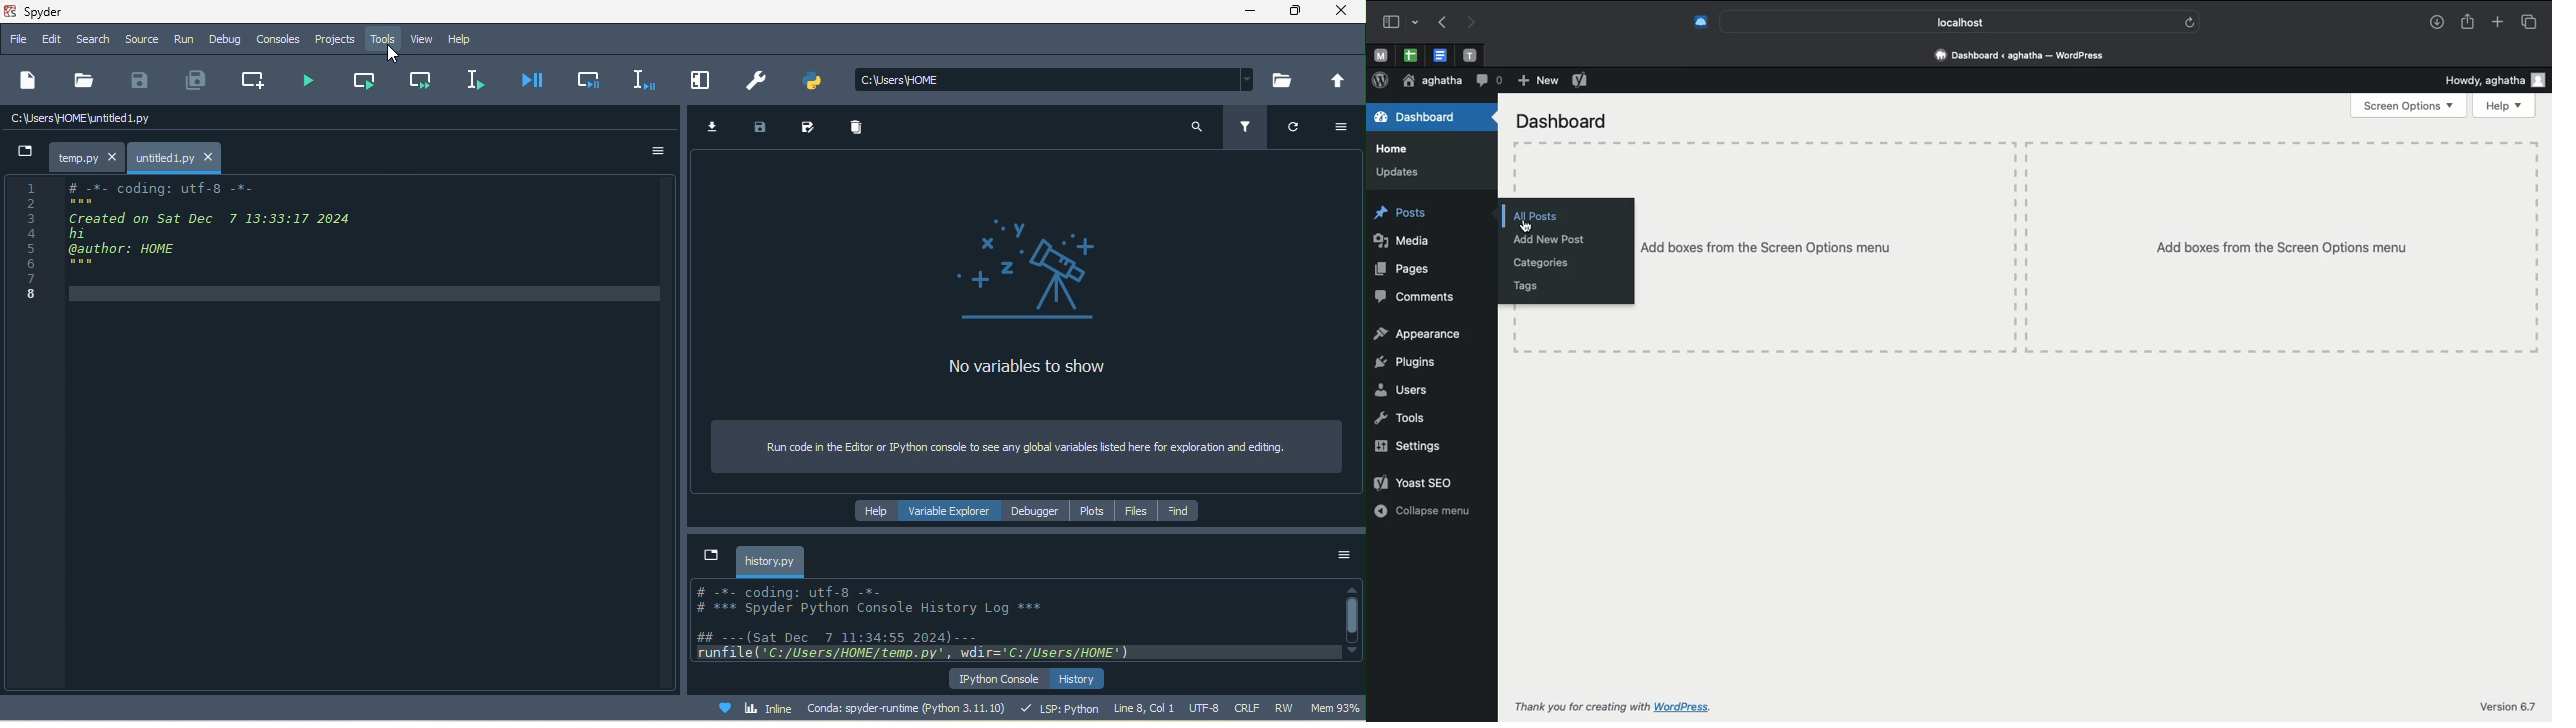 The width and height of the screenshot is (2576, 728). What do you see at coordinates (764, 128) in the screenshot?
I see `save` at bounding box center [764, 128].